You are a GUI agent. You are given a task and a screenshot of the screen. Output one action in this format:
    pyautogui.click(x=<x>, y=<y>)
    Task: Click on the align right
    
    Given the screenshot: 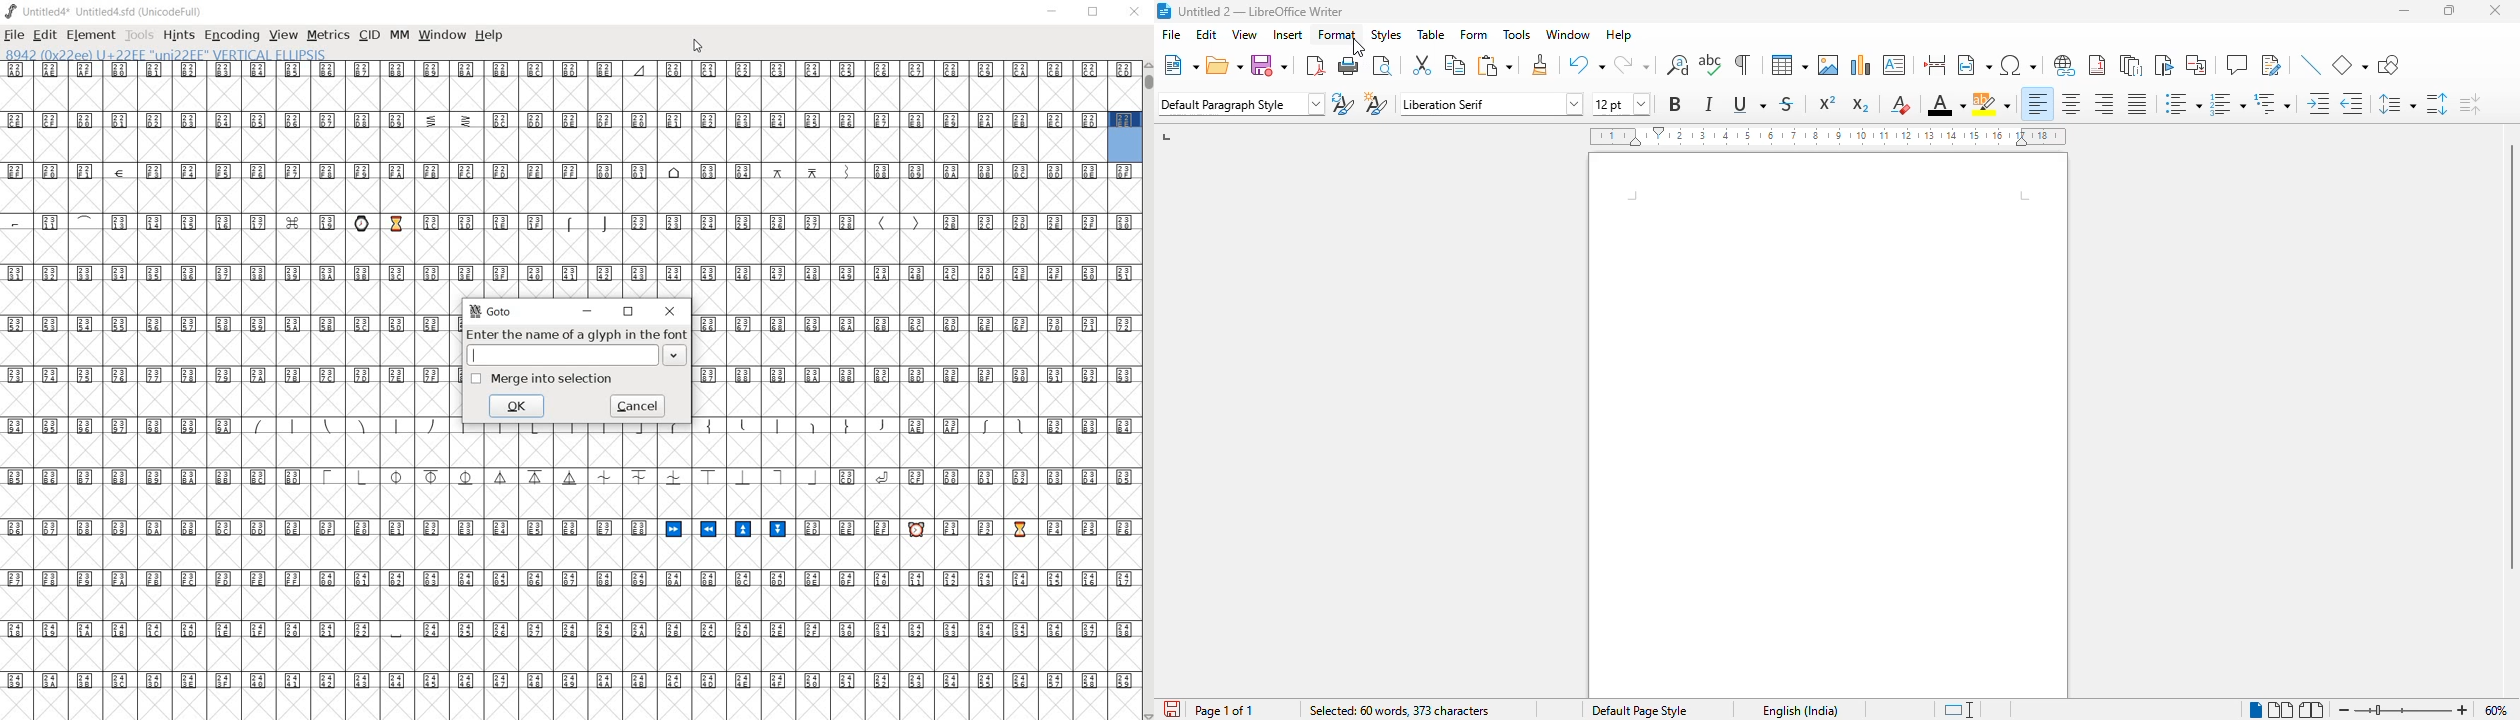 What is the action you would take?
    pyautogui.click(x=2103, y=103)
    